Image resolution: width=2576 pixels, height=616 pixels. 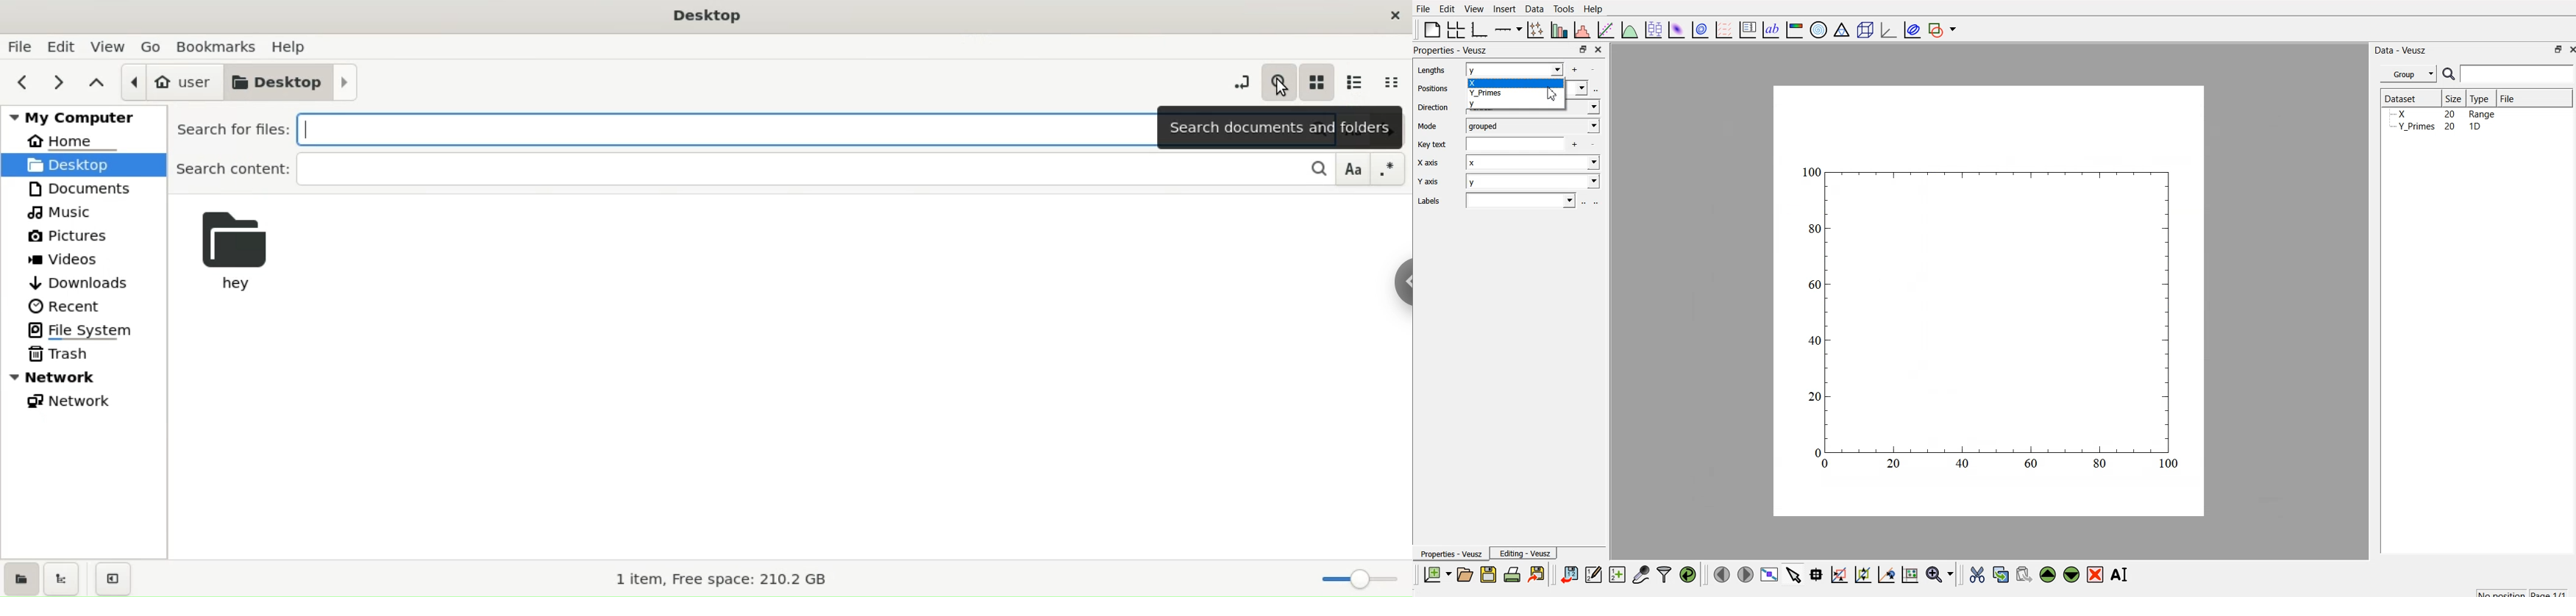 I want to click on Y_Primes 20 1D, so click(x=2435, y=115).